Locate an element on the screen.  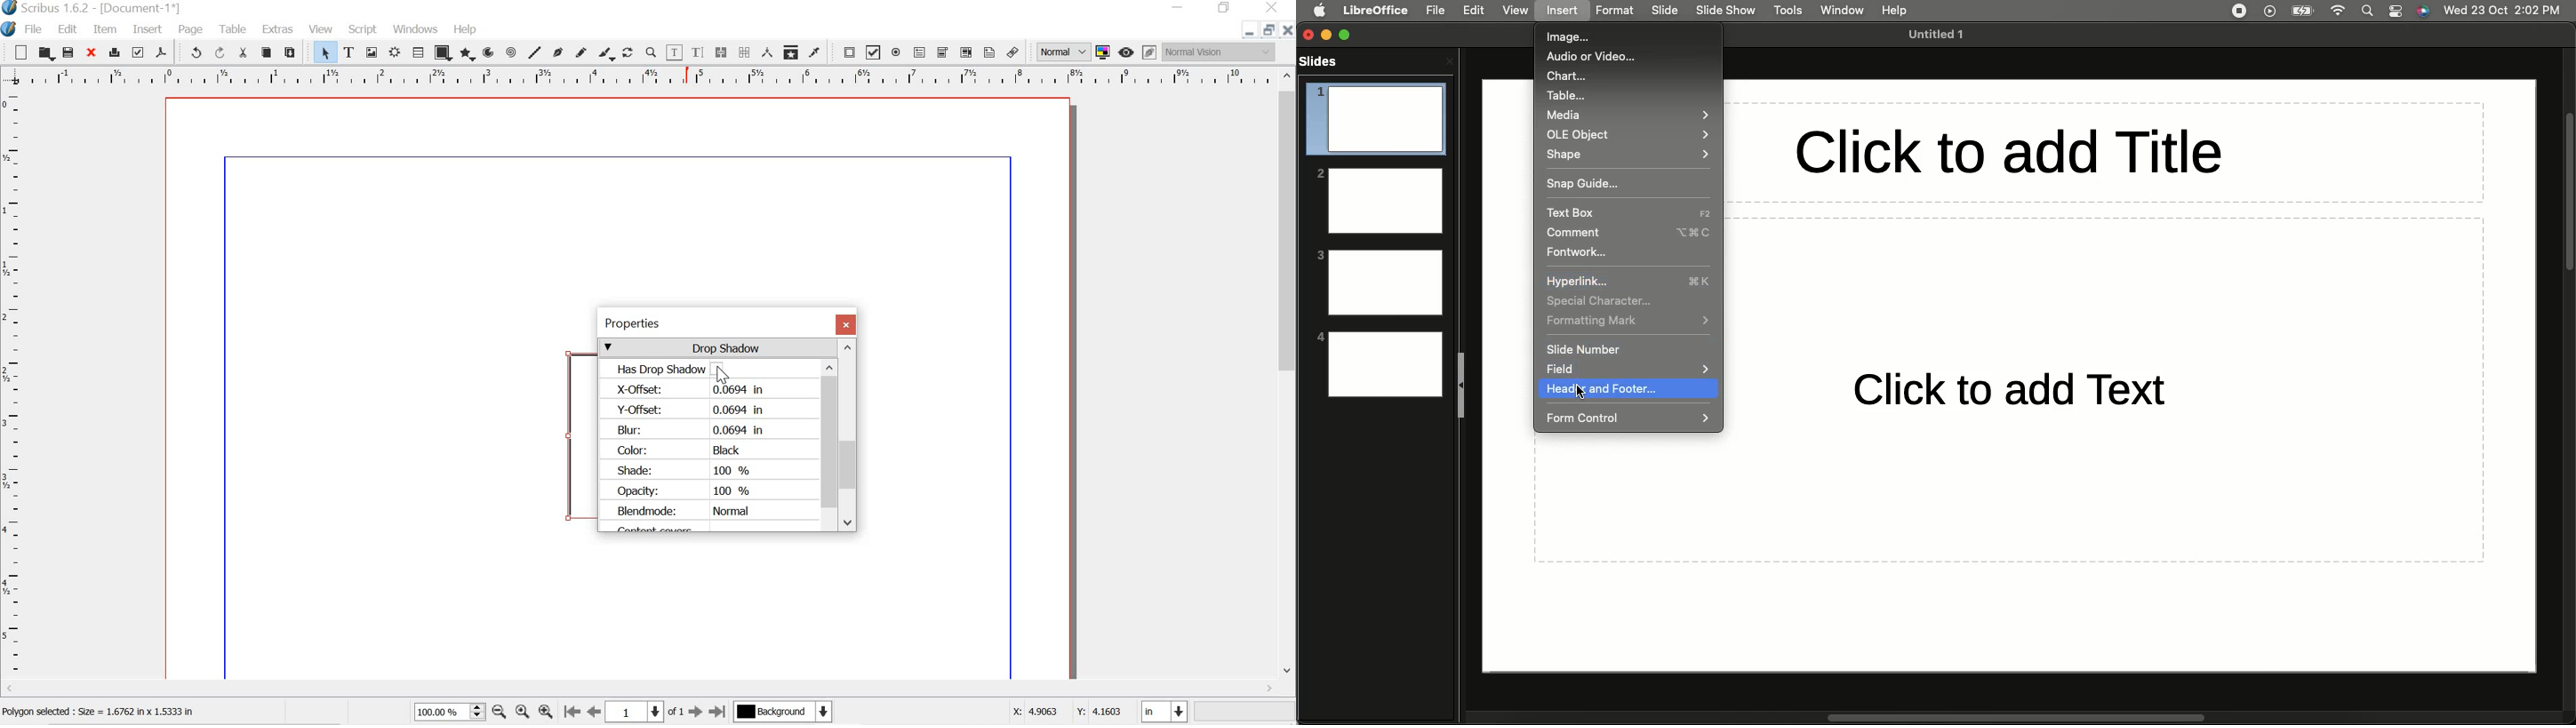
copy is located at coordinates (267, 53).